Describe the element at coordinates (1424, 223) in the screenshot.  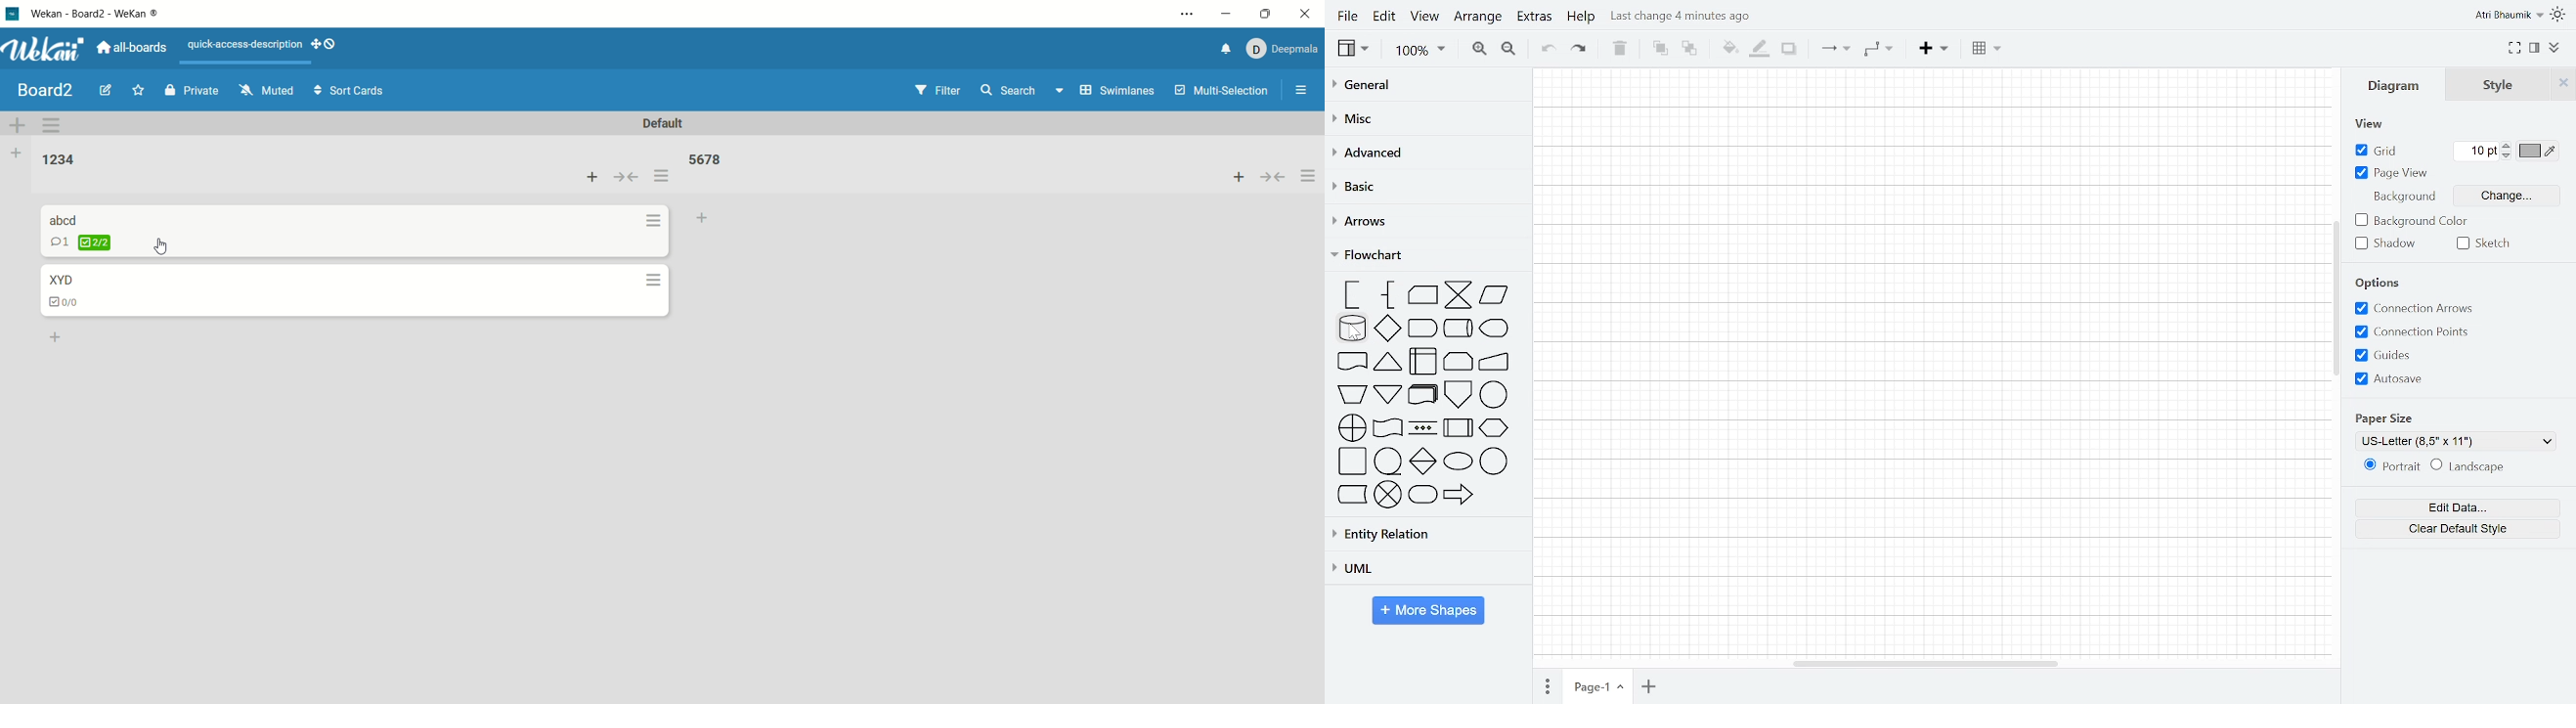
I see `Arrows` at that location.